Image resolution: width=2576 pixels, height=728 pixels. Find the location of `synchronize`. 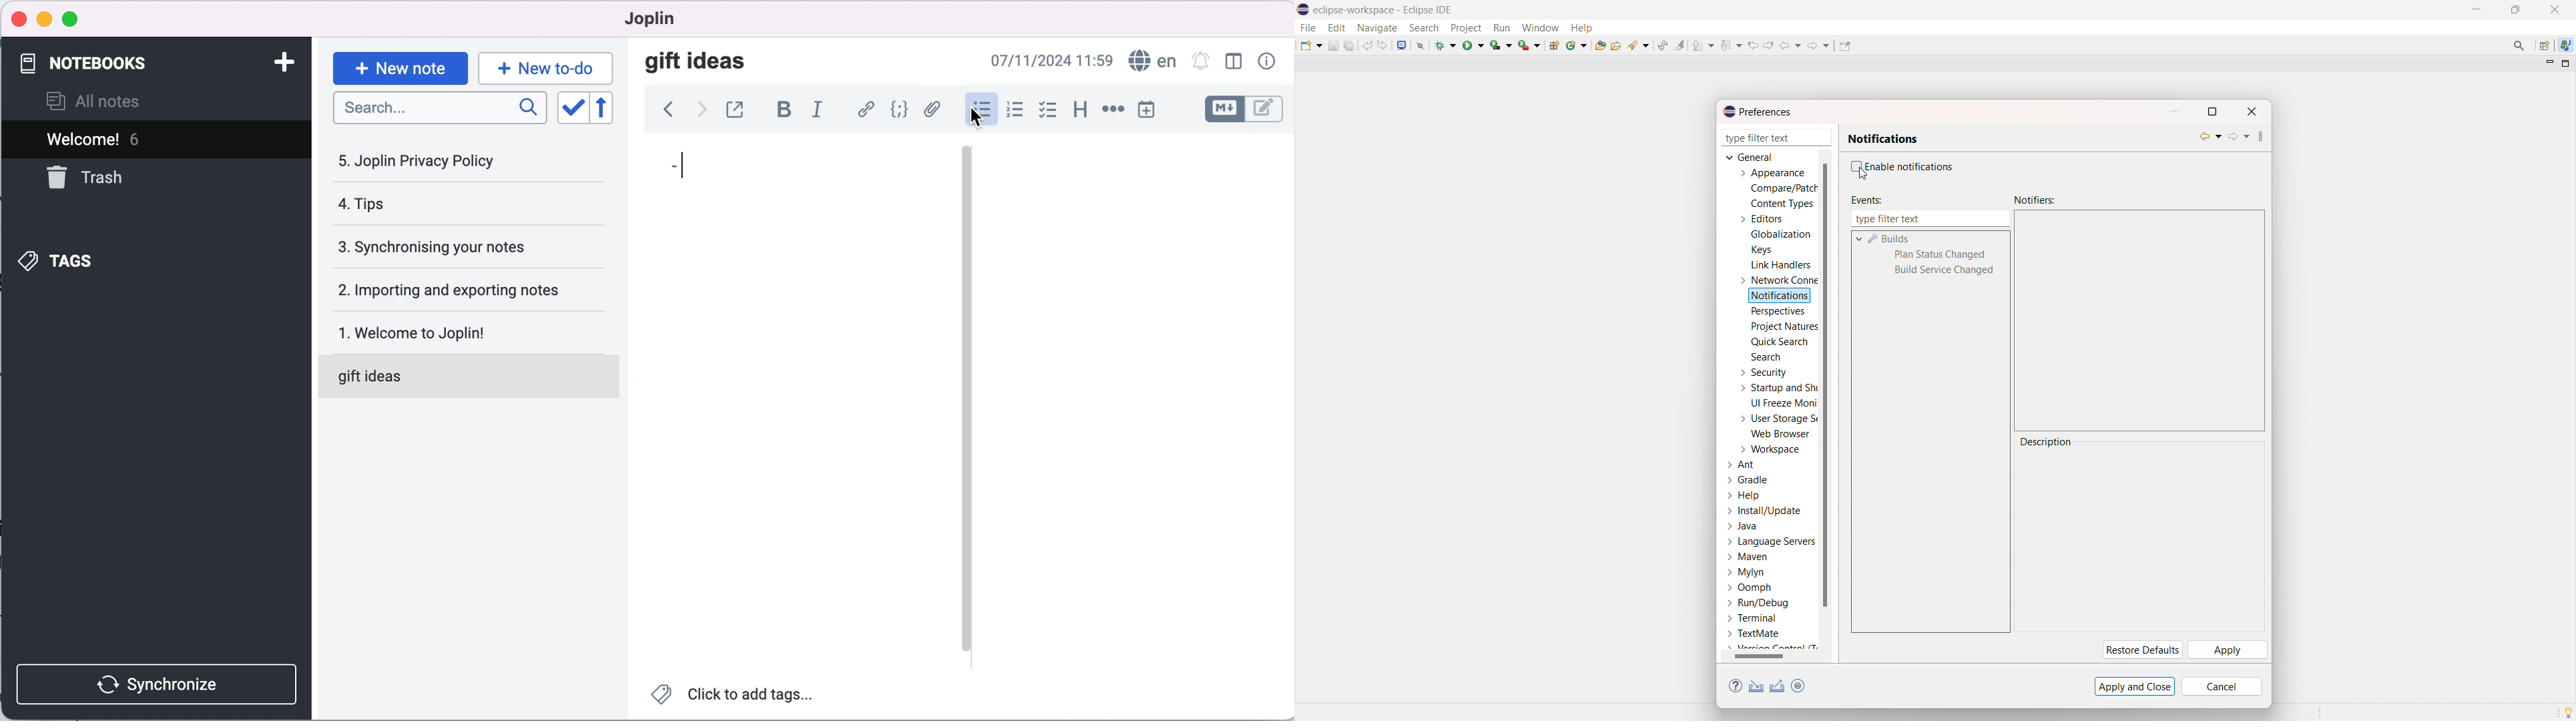

synchronize is located at coordinates (155, 682).